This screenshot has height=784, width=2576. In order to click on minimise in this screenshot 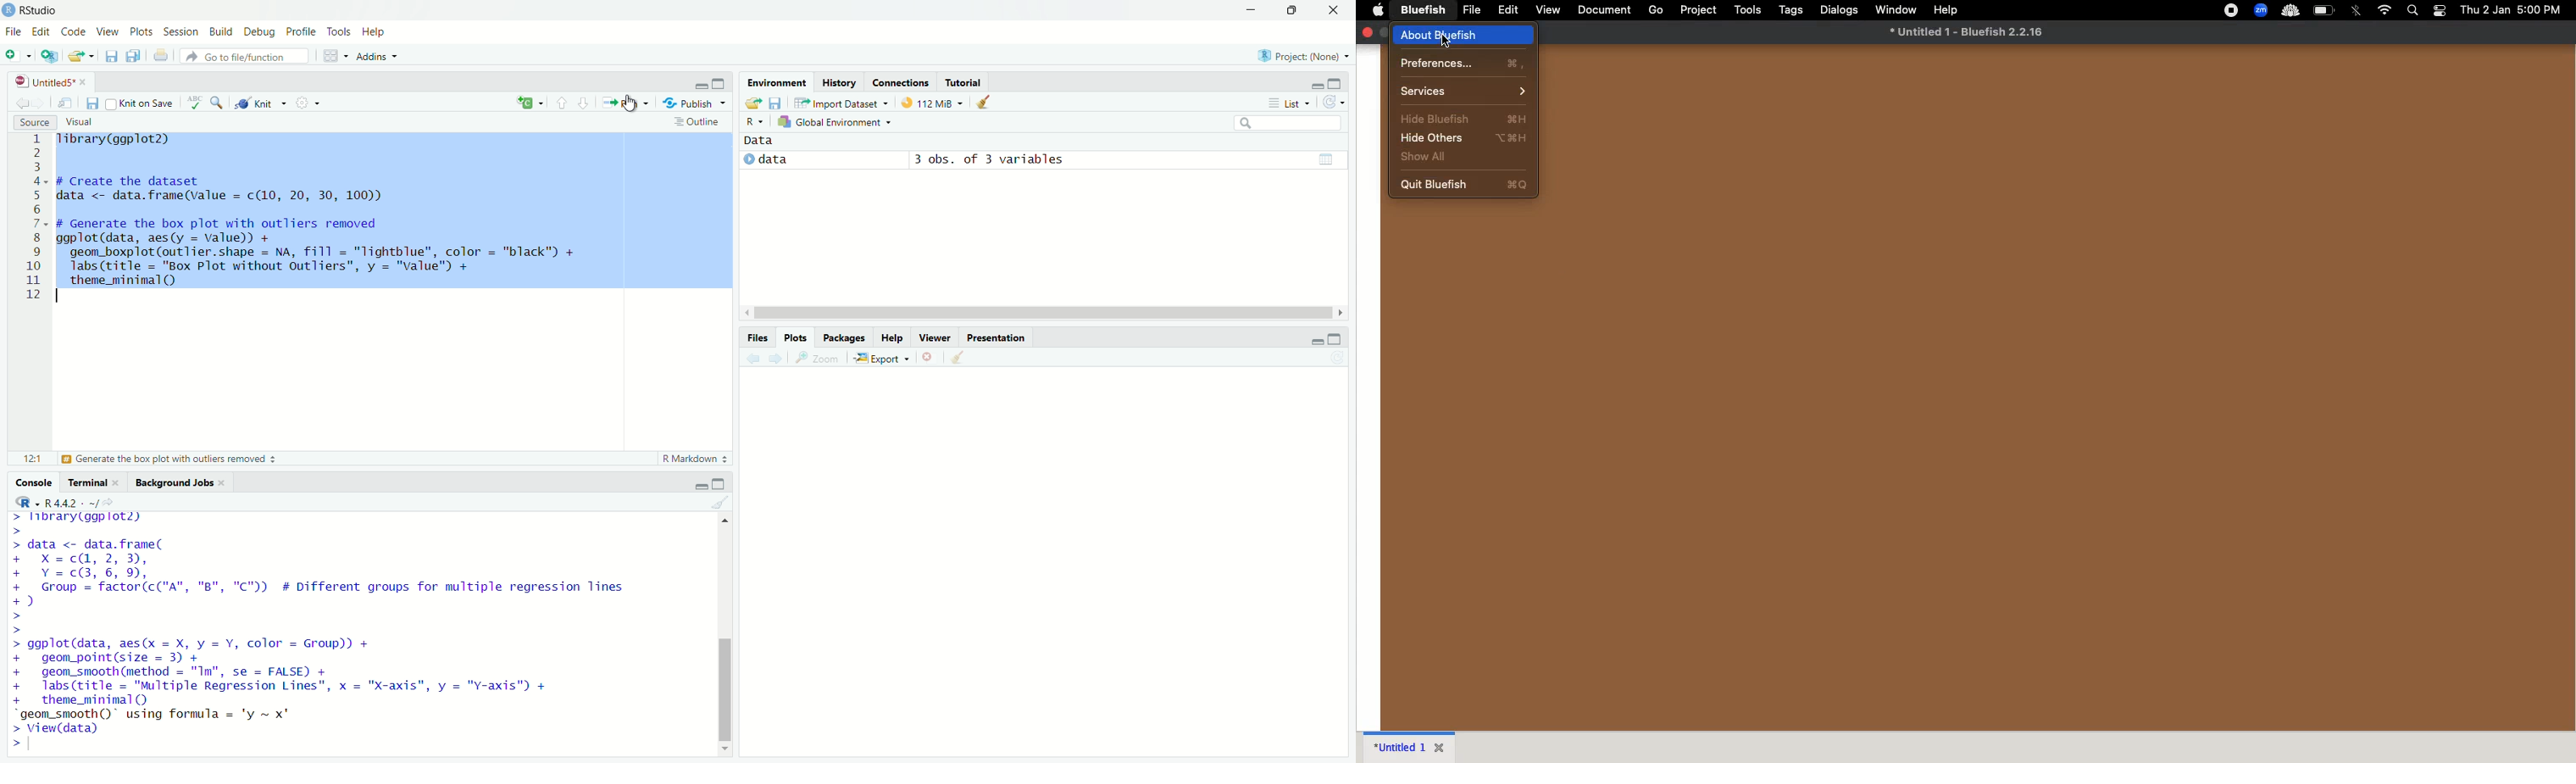, I will do `click(693, 85)`.